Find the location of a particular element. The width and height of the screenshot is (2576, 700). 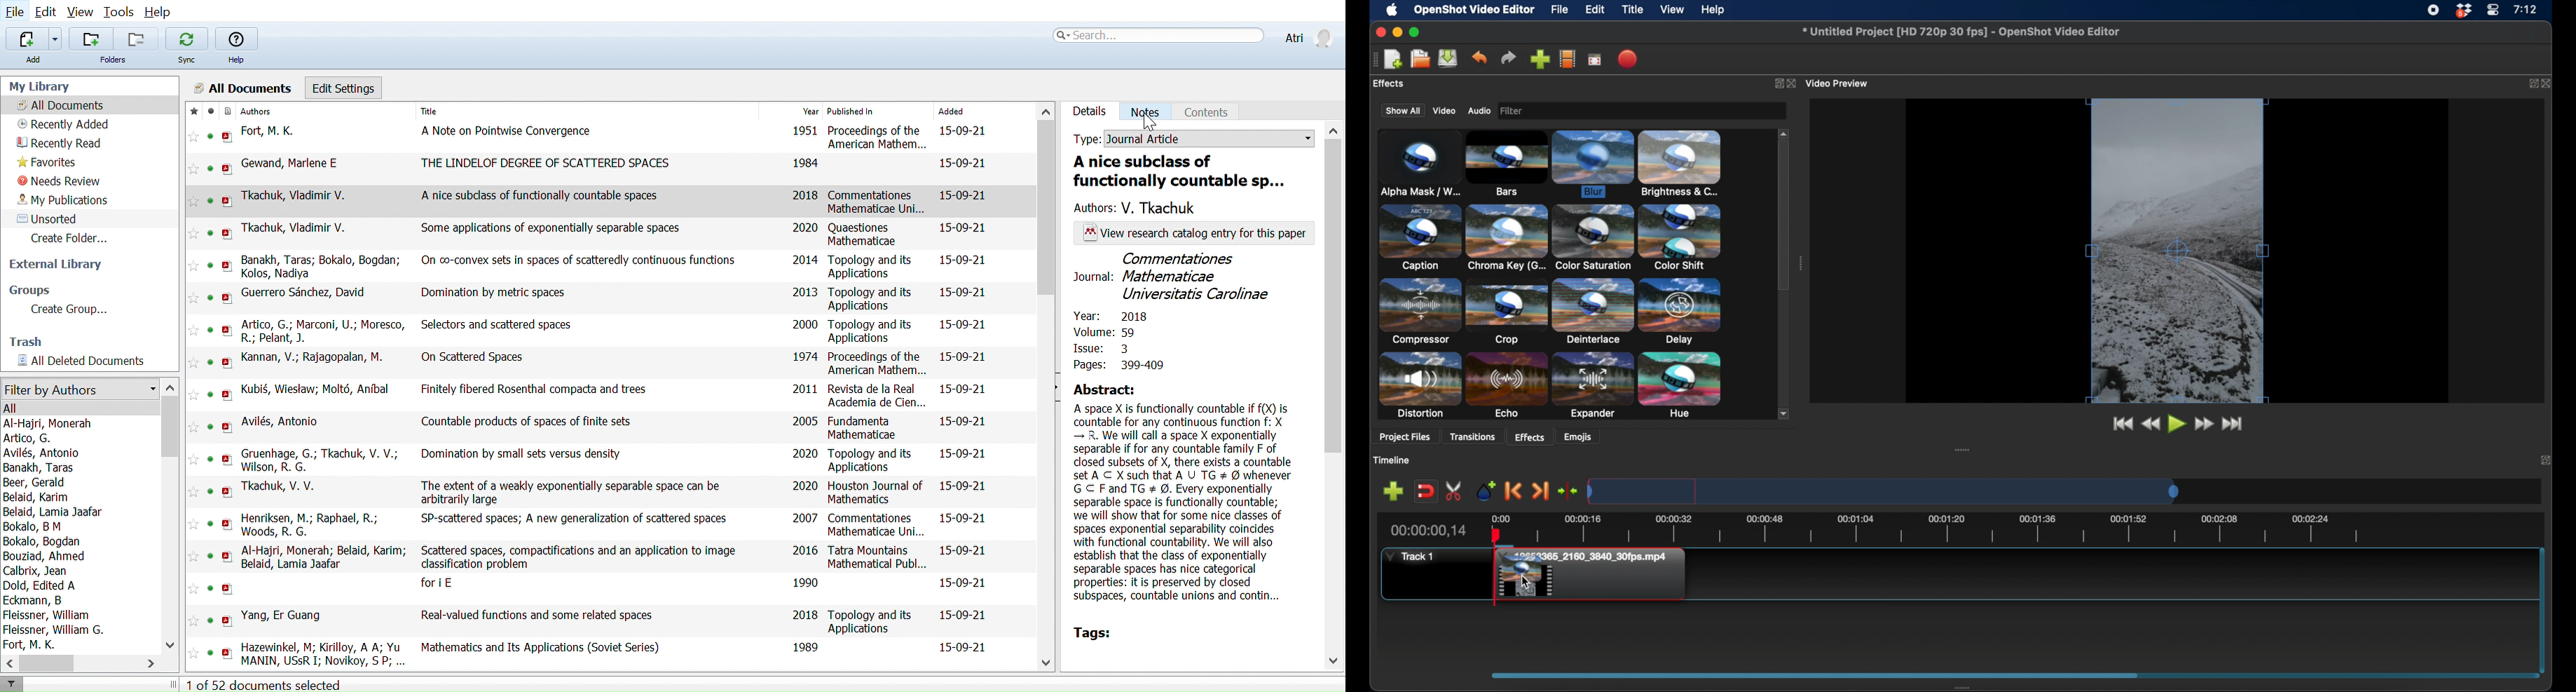

Mathematics and Its Applications (Soviet Series) is located at coordinates (544, 649).